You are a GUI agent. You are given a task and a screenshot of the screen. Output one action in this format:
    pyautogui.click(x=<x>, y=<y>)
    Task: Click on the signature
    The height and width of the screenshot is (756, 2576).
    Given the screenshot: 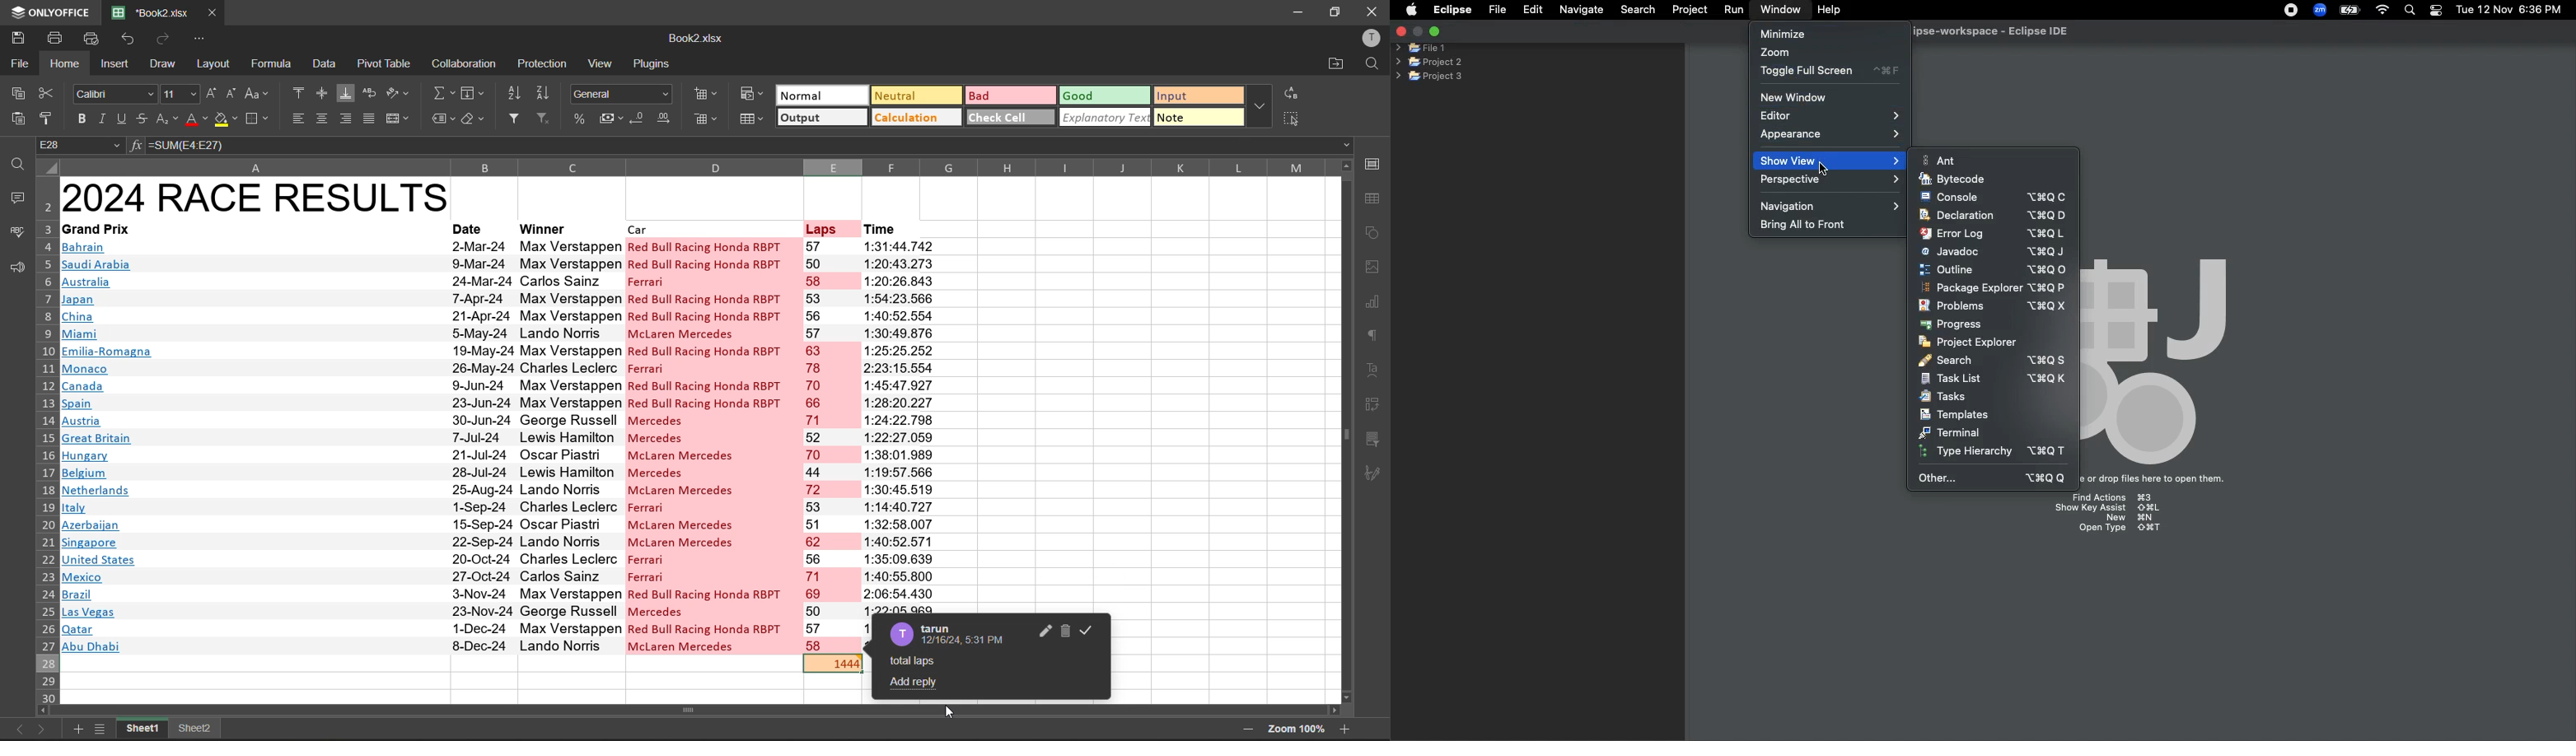 What is the action you would take?
    pyautogui.click(x=1373, y=477)
    